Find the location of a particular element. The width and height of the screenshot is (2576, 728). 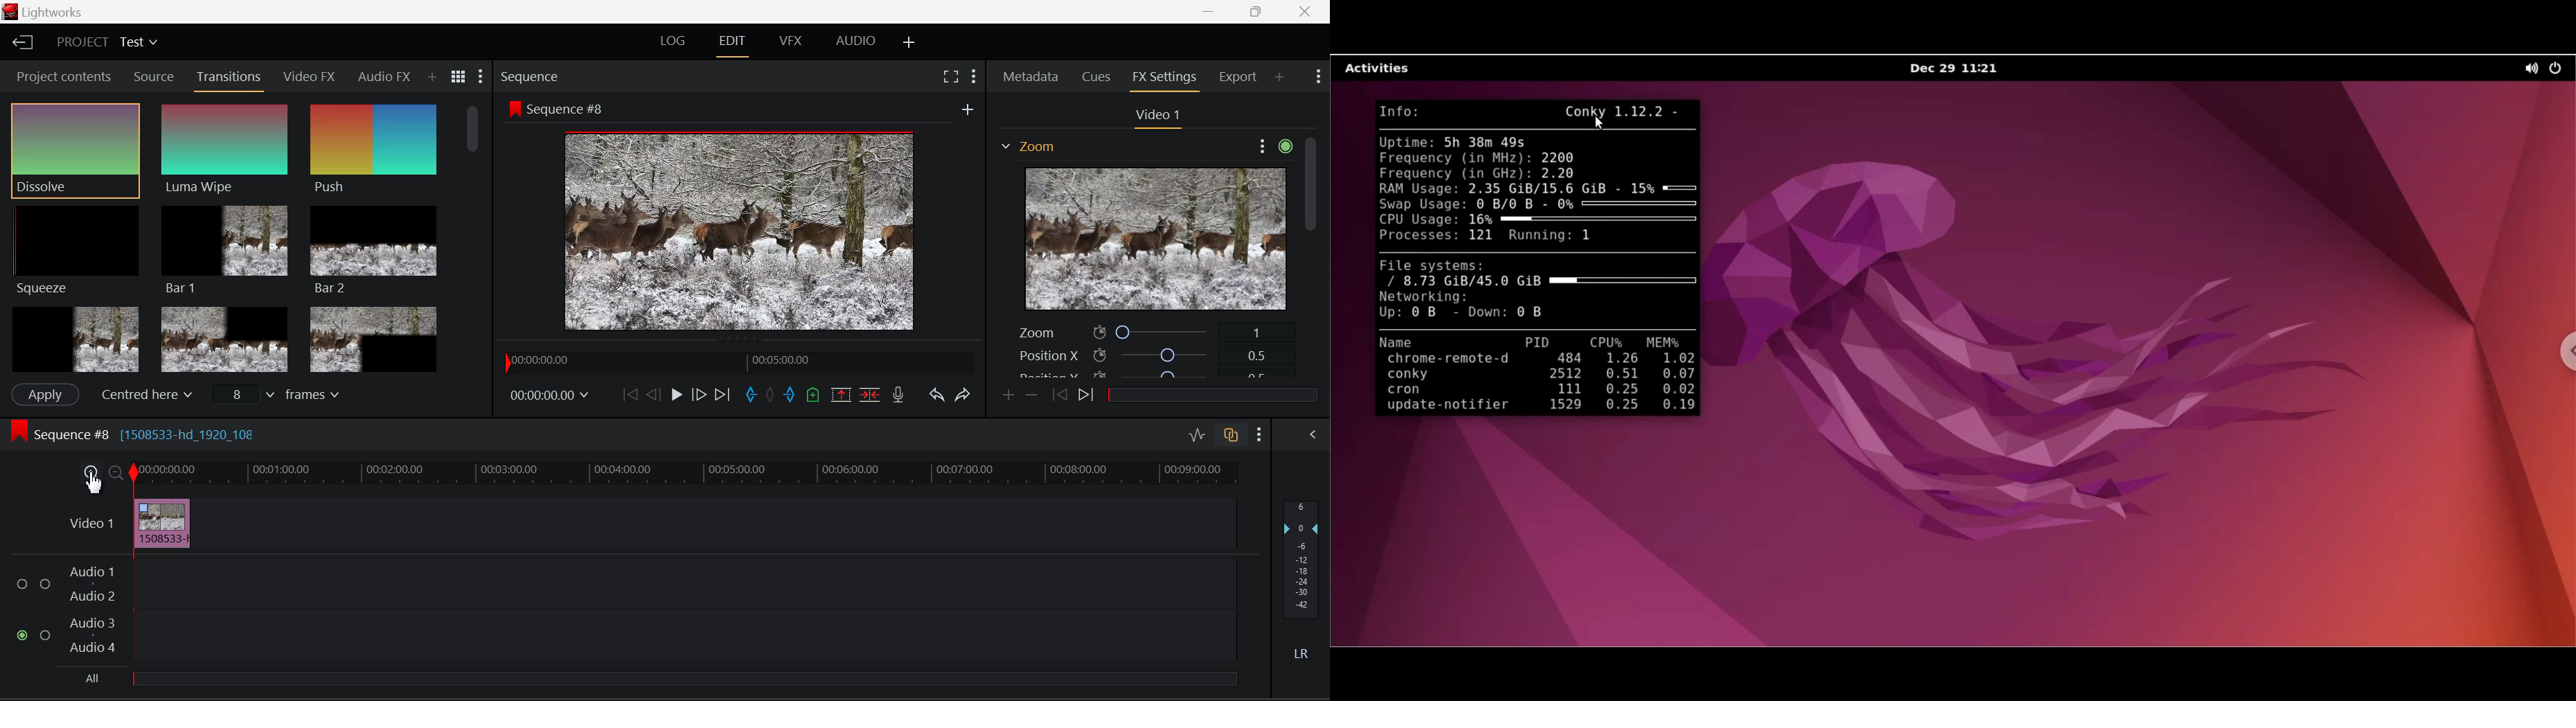

Project Timeline Navigator is located at coordinates (736, 359).